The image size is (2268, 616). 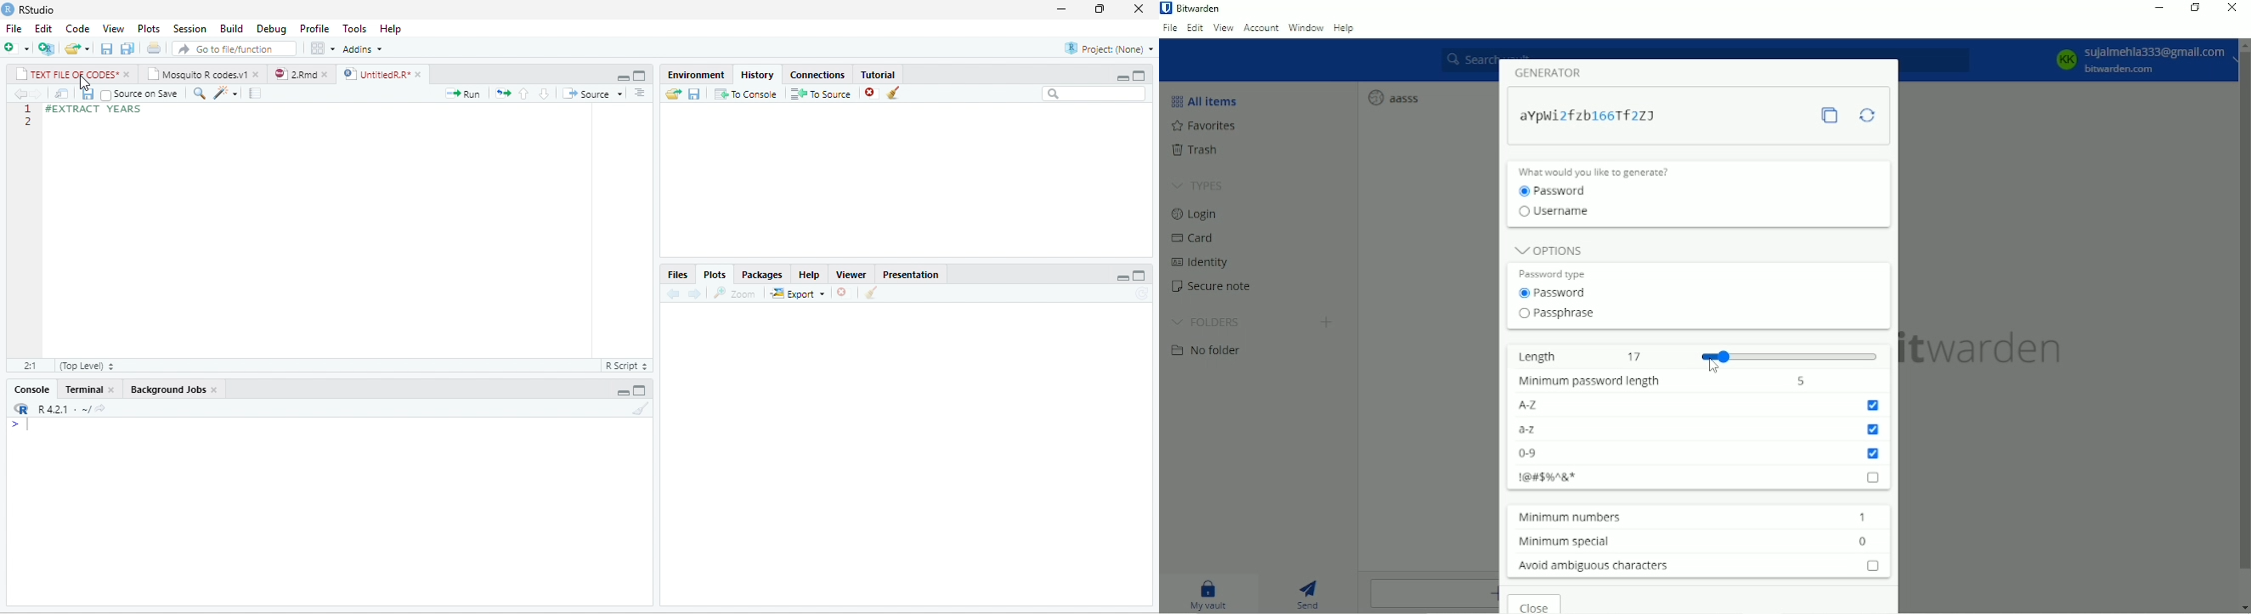 What do you see at coordinates (232, 29) in the screenshot?
I see `Build` at bounding box center [232, 29].